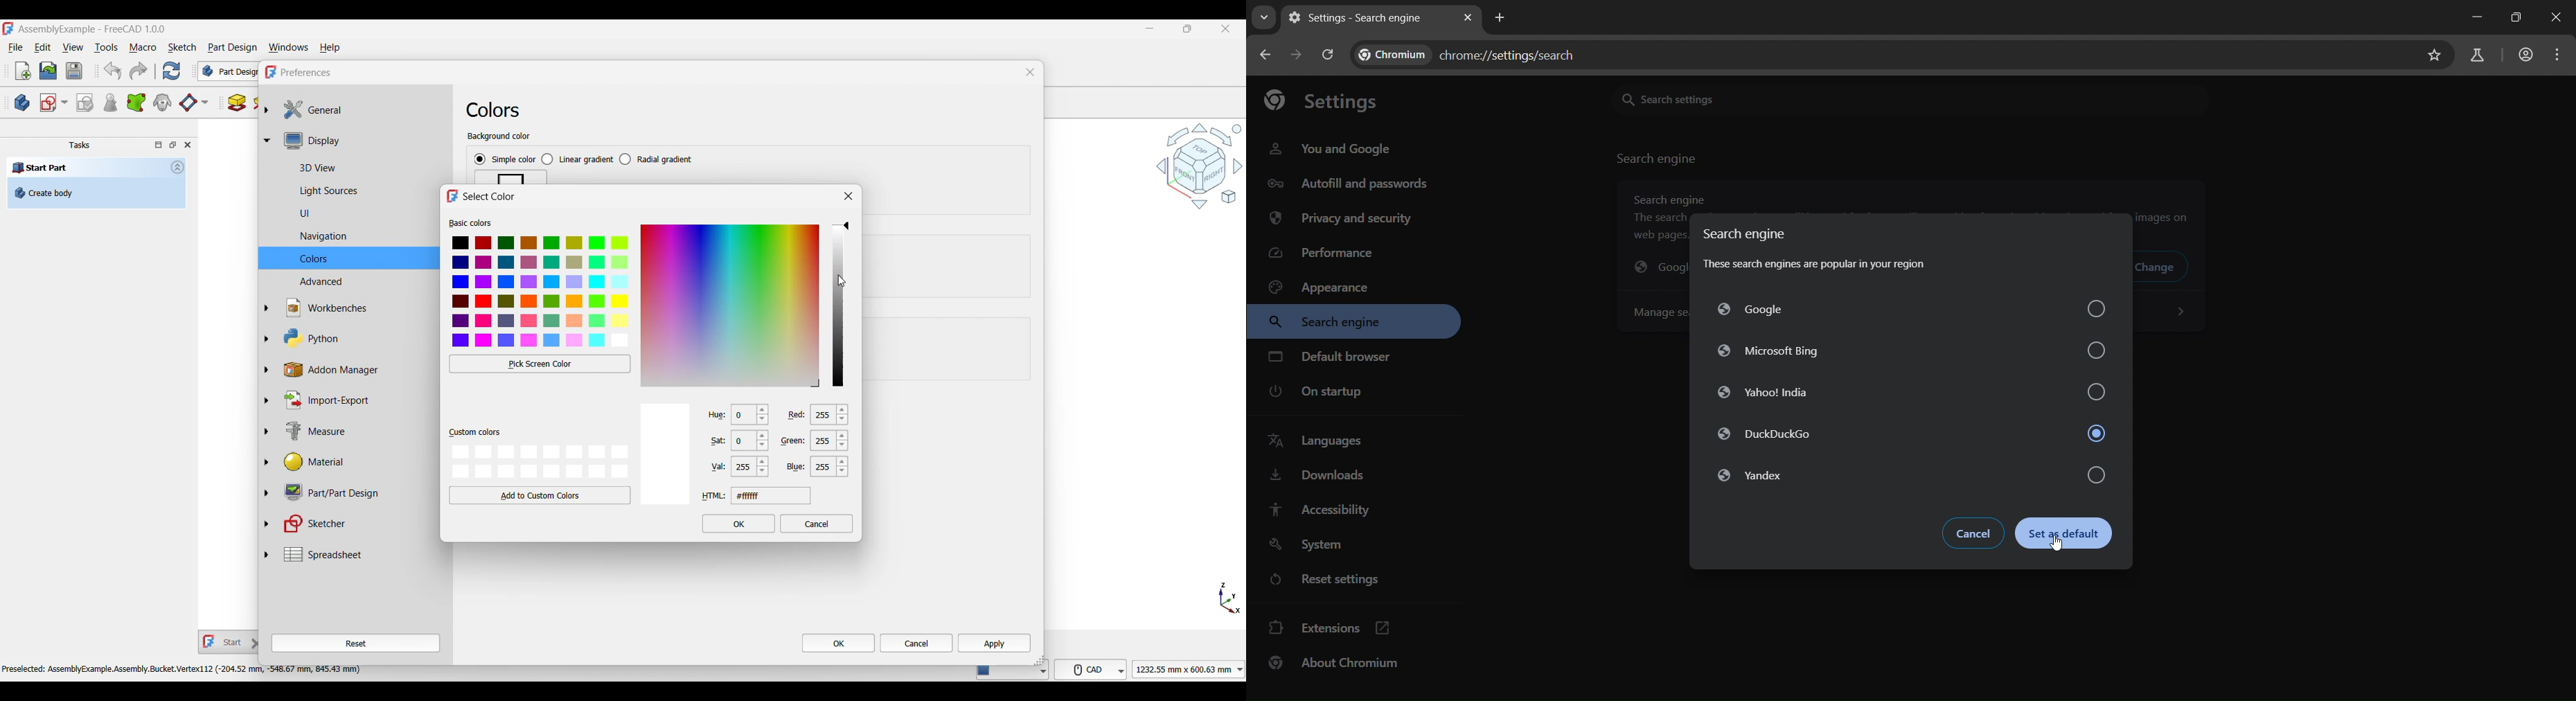 The width and height of the screenshot is (2576, 728). Describe the element at coordinates (1030, 72) in the screenshot. I see `Close` at that location.